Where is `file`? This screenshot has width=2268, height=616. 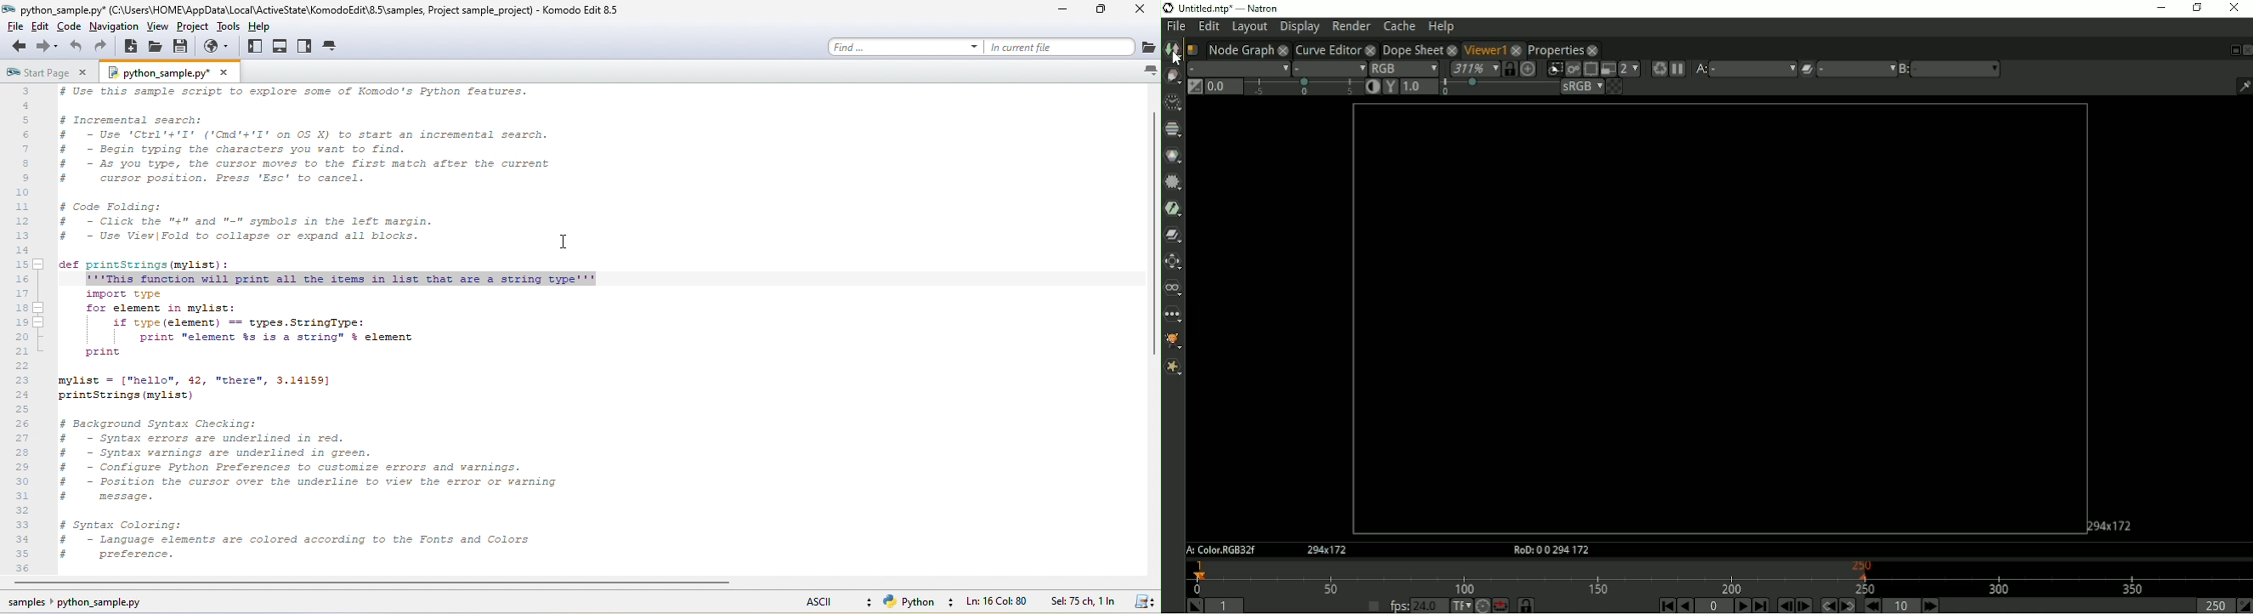 file is located at coordinates (14, 27).